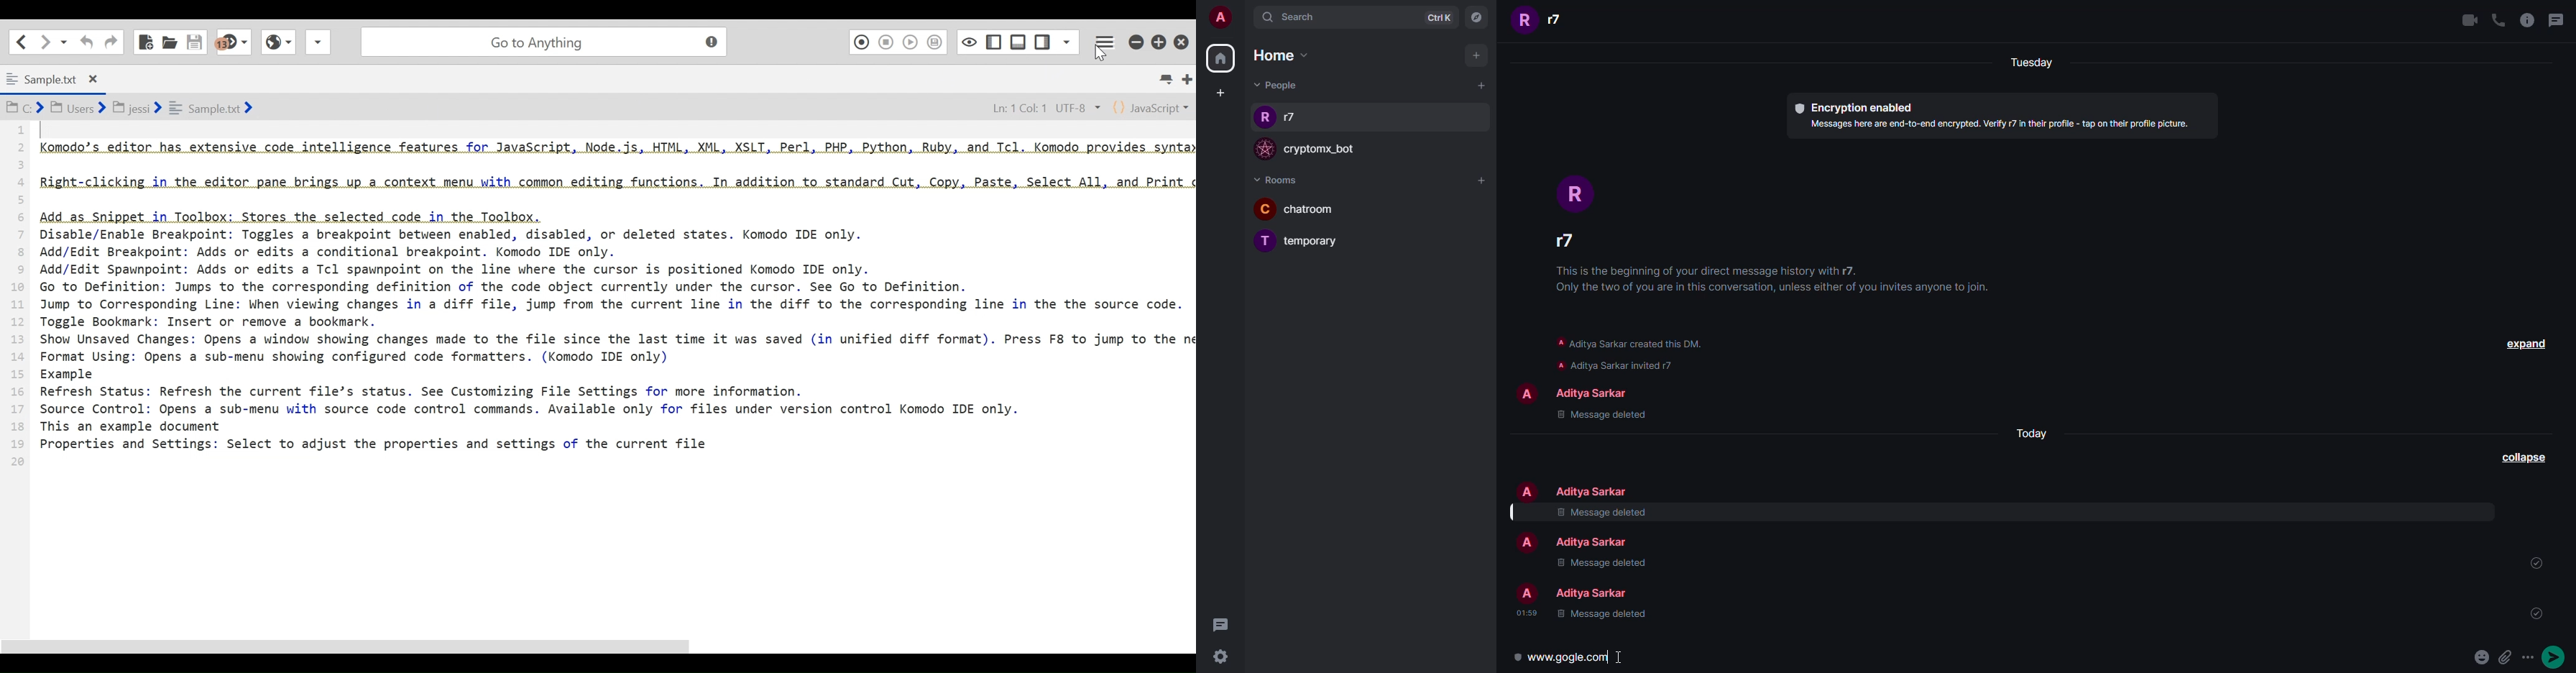 The image size is (2576, 700). I want to click on day, so click(2028, 63).